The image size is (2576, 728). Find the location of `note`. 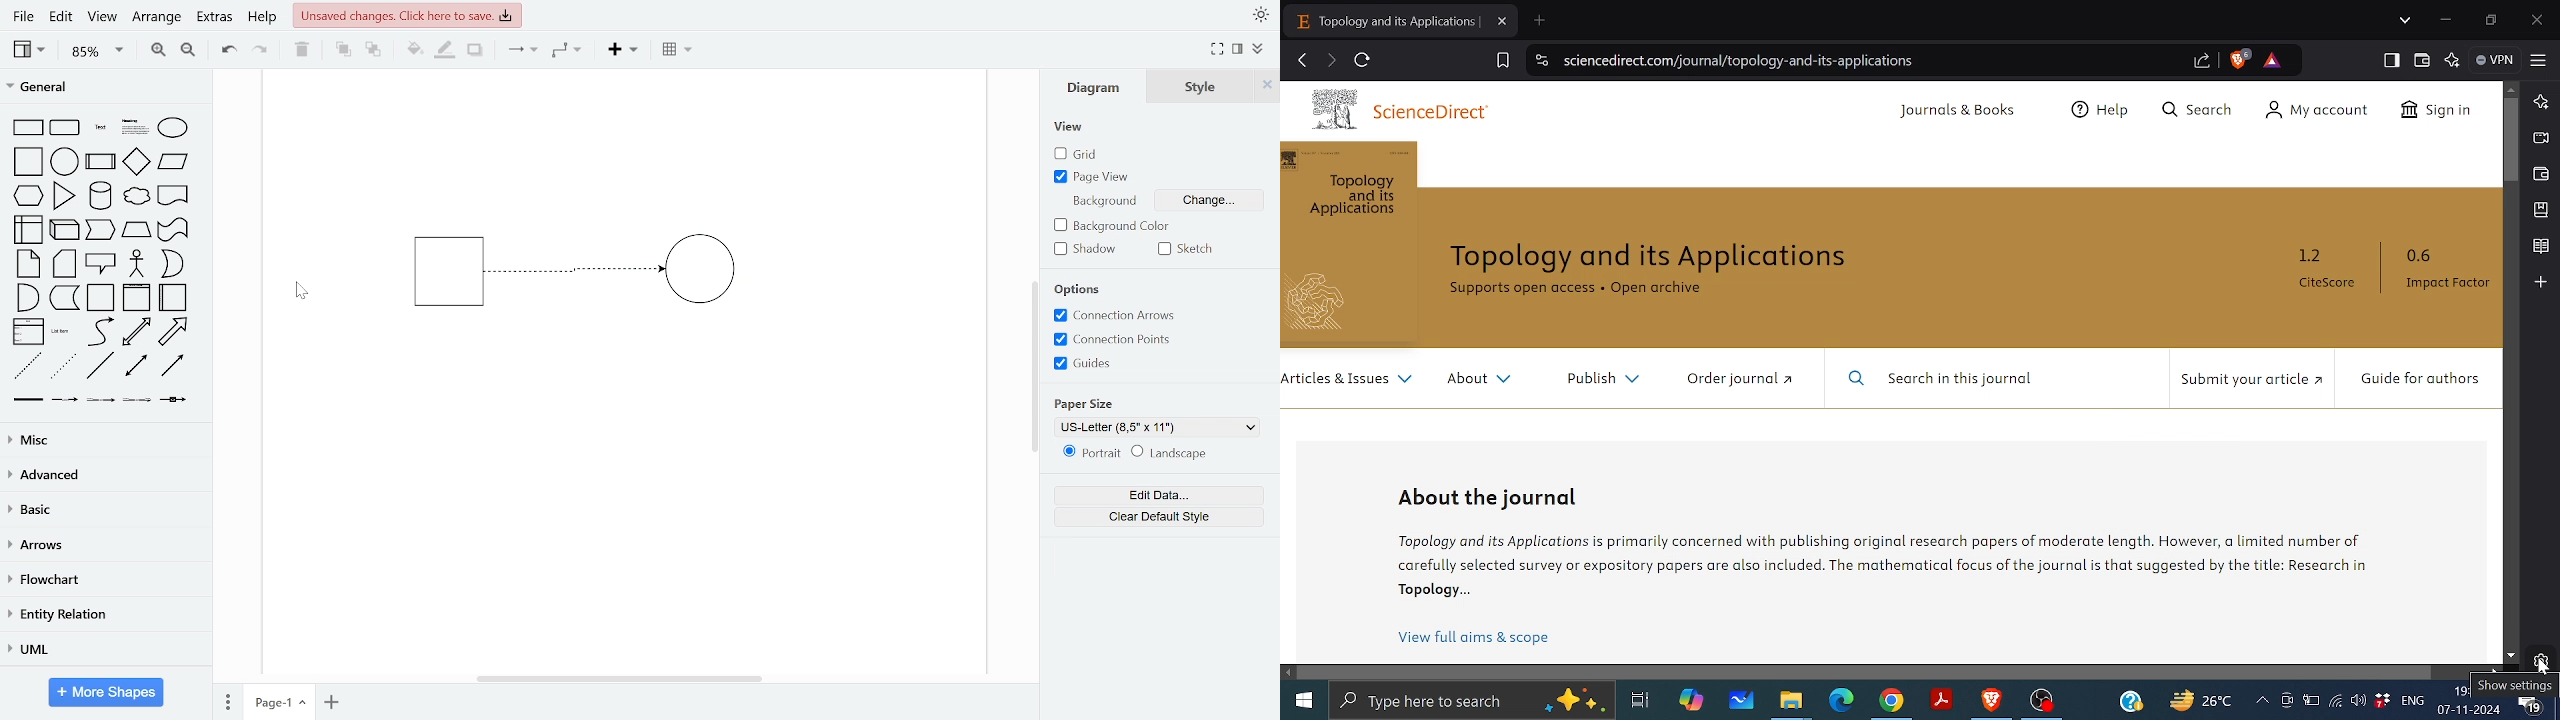

note is located at coordinates (30, 263).